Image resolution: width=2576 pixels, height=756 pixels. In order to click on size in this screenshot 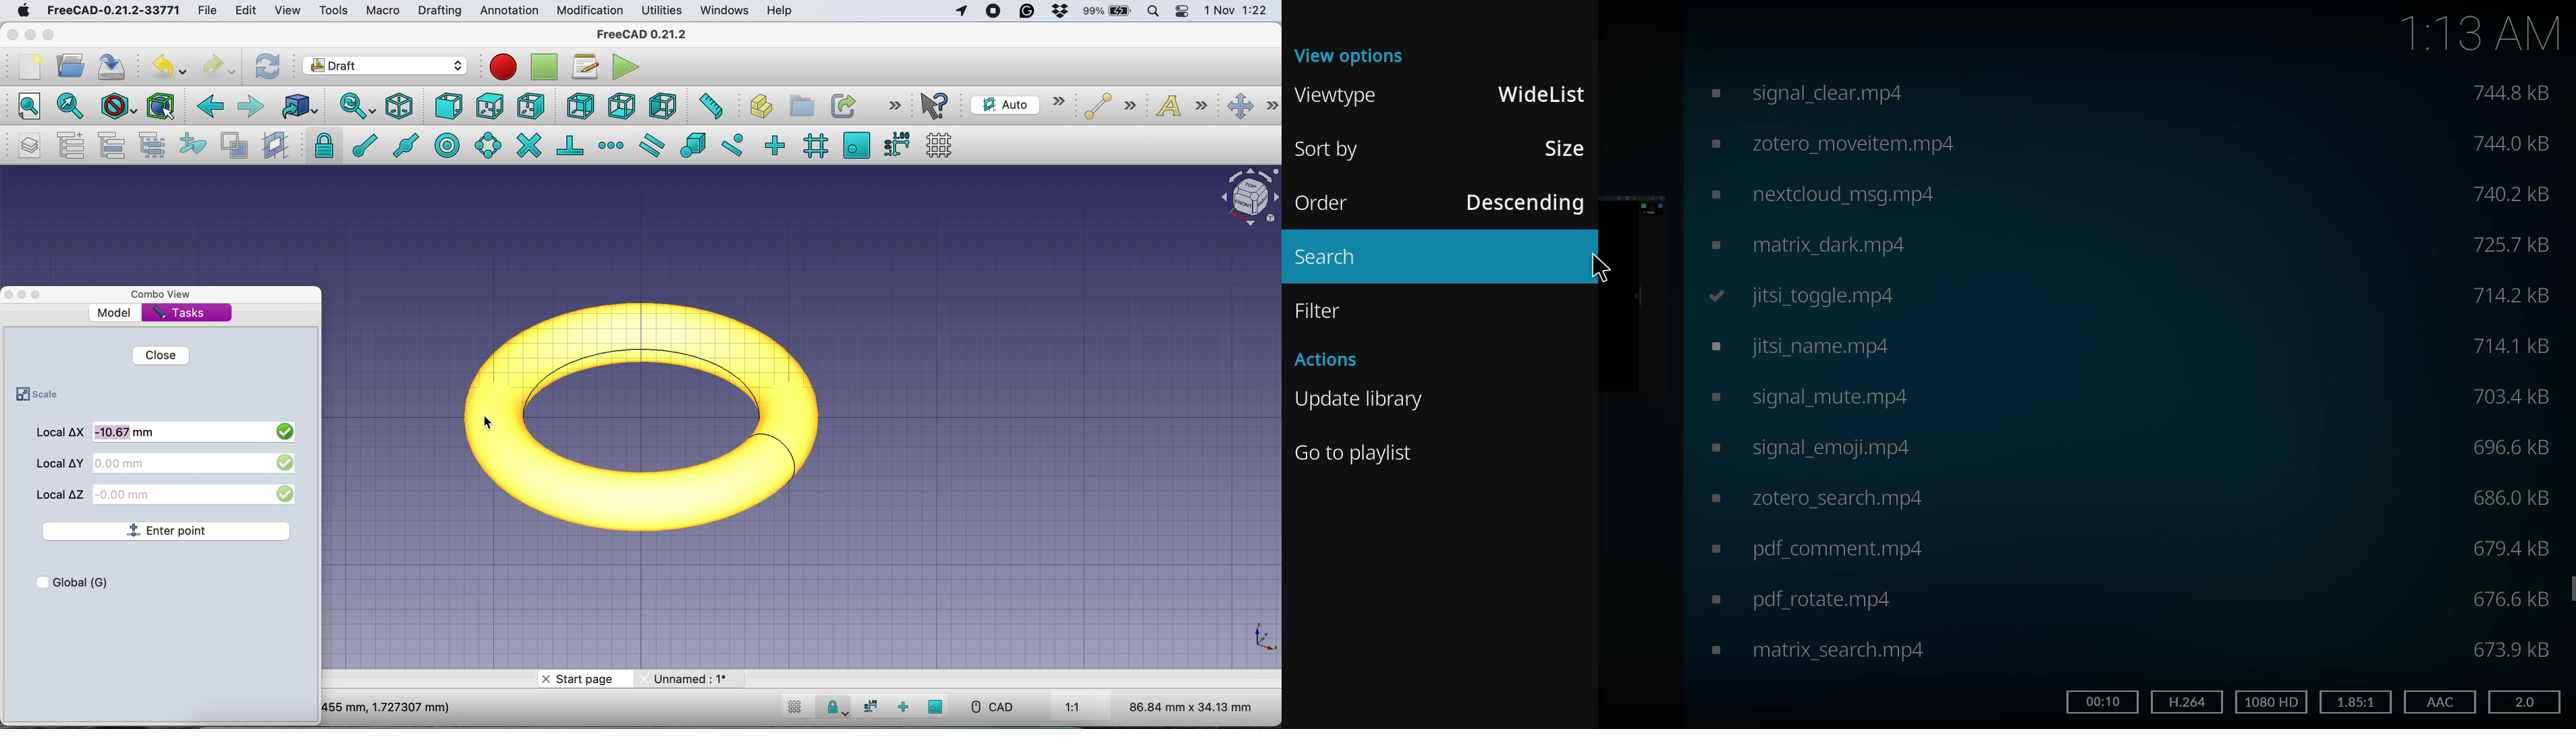, I will do `click(2515, 648)`.